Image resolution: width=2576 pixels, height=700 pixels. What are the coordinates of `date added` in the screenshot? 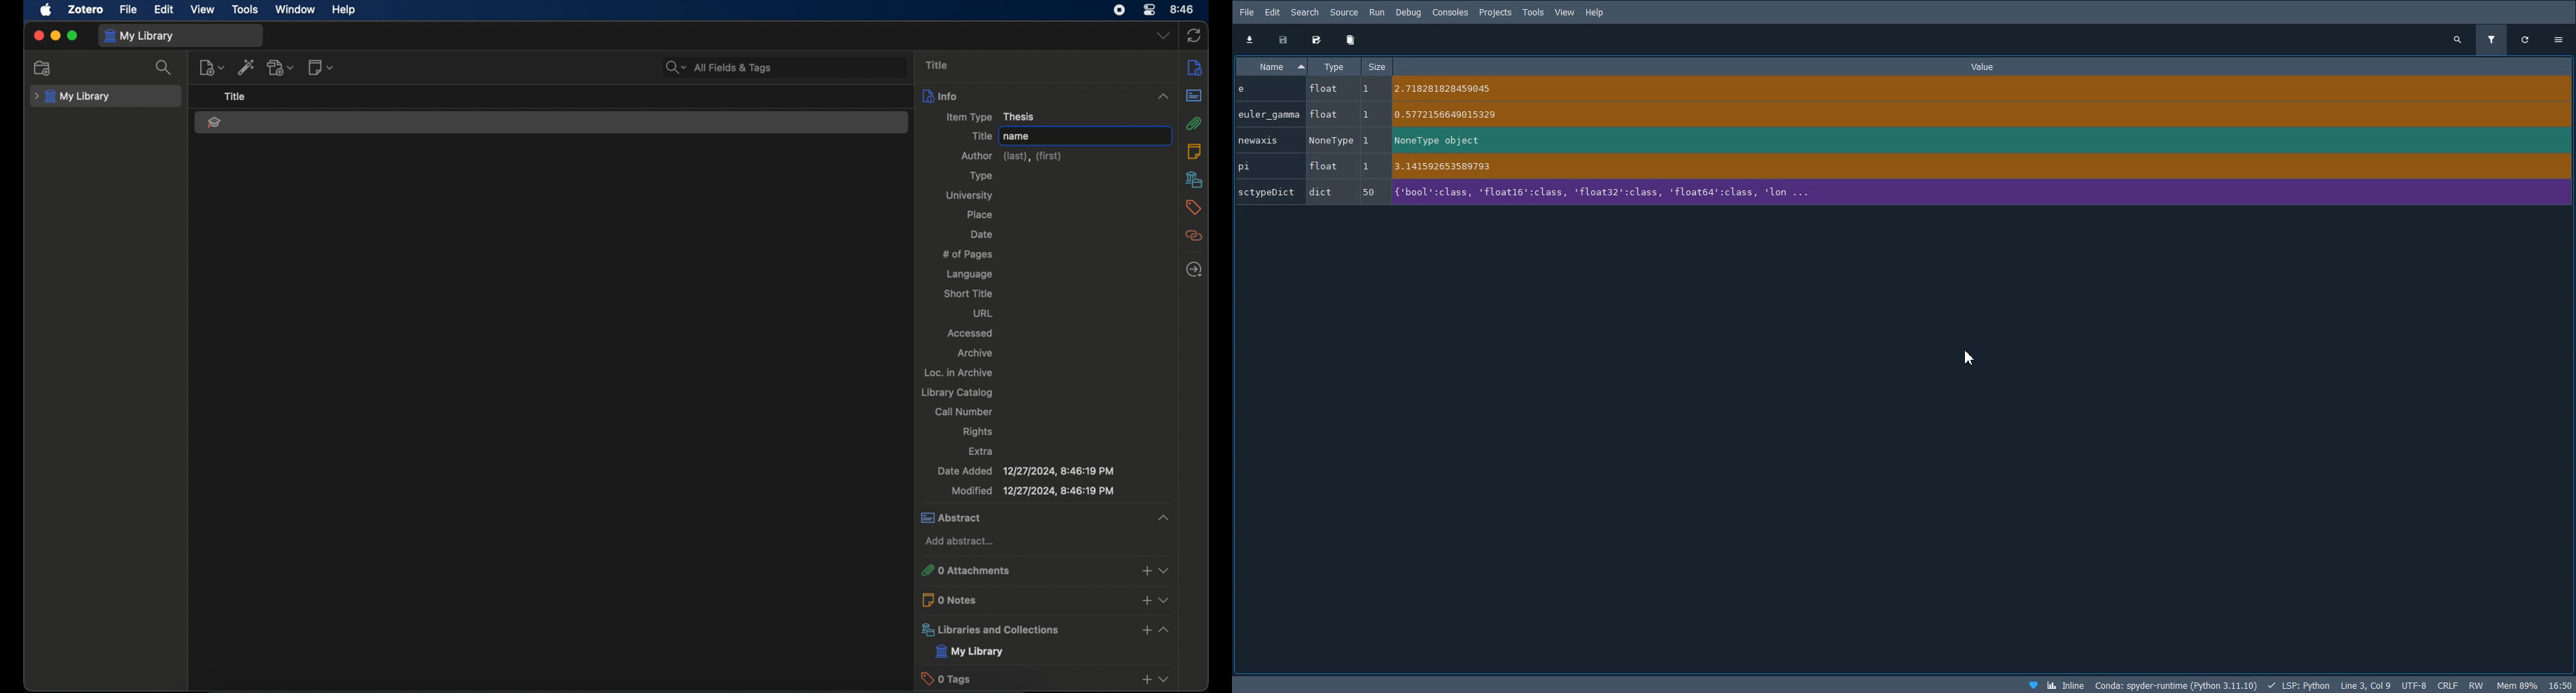 It's located at (1025, 472).